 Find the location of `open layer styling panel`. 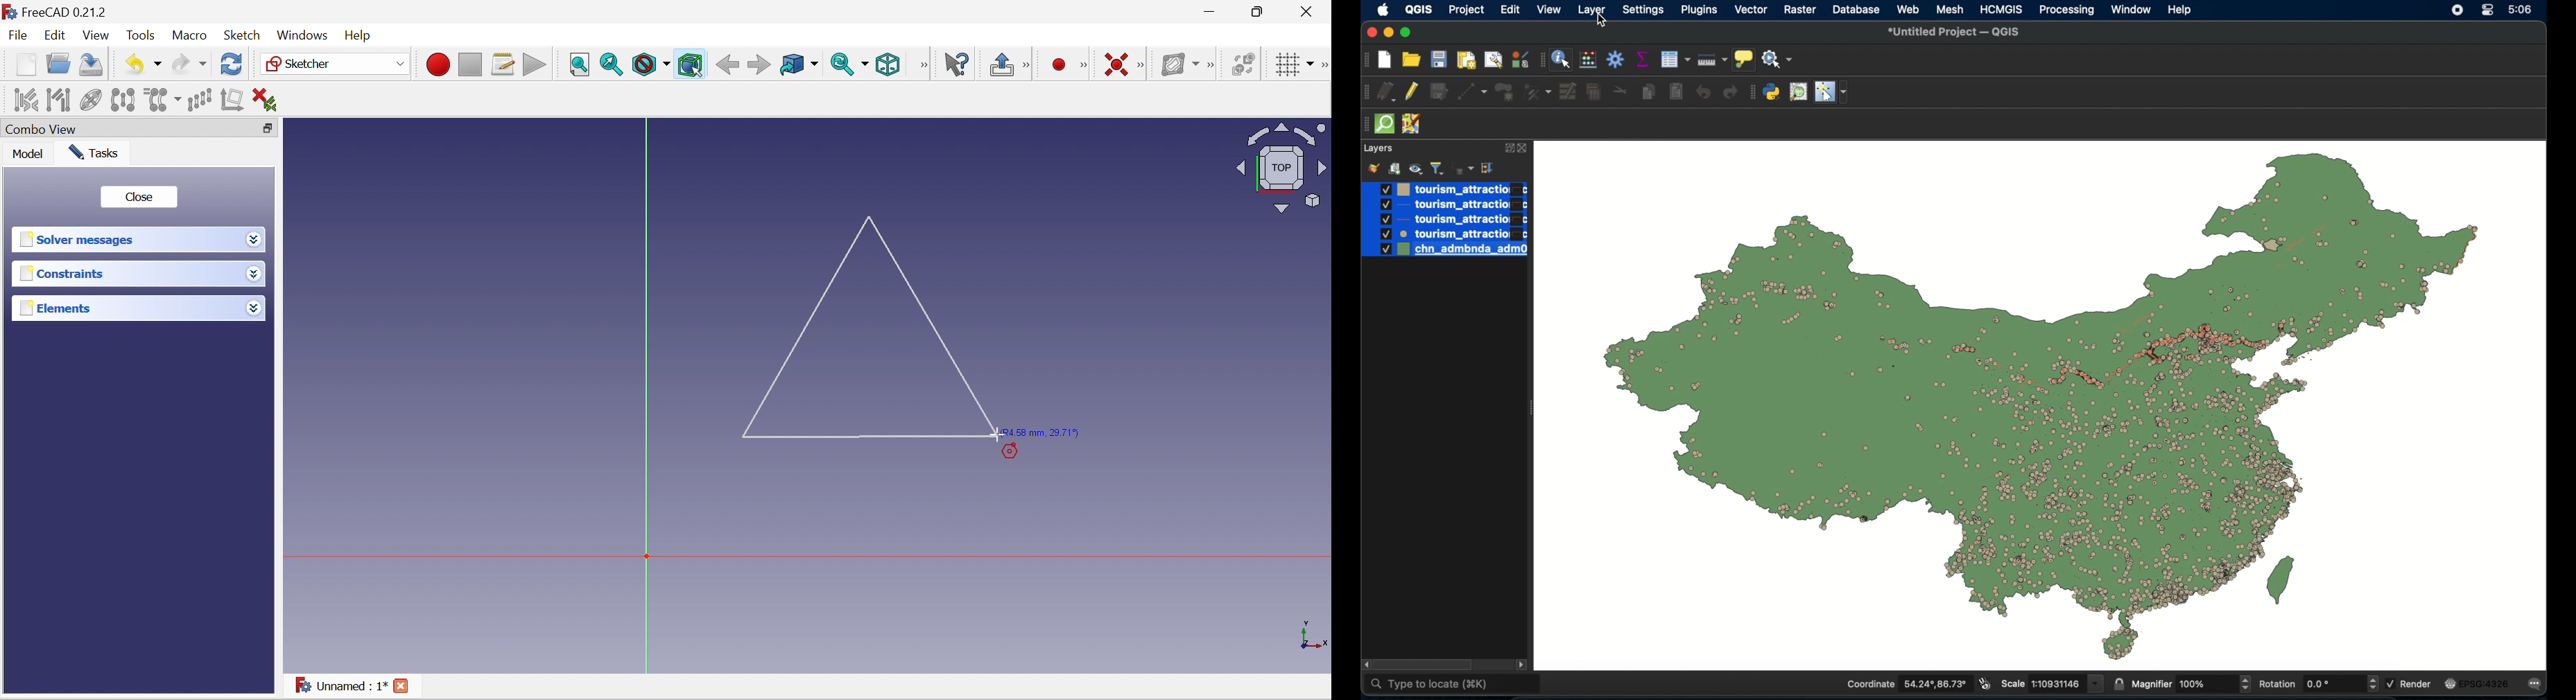

open layer styling panel is located at coordinates (1373, 167).